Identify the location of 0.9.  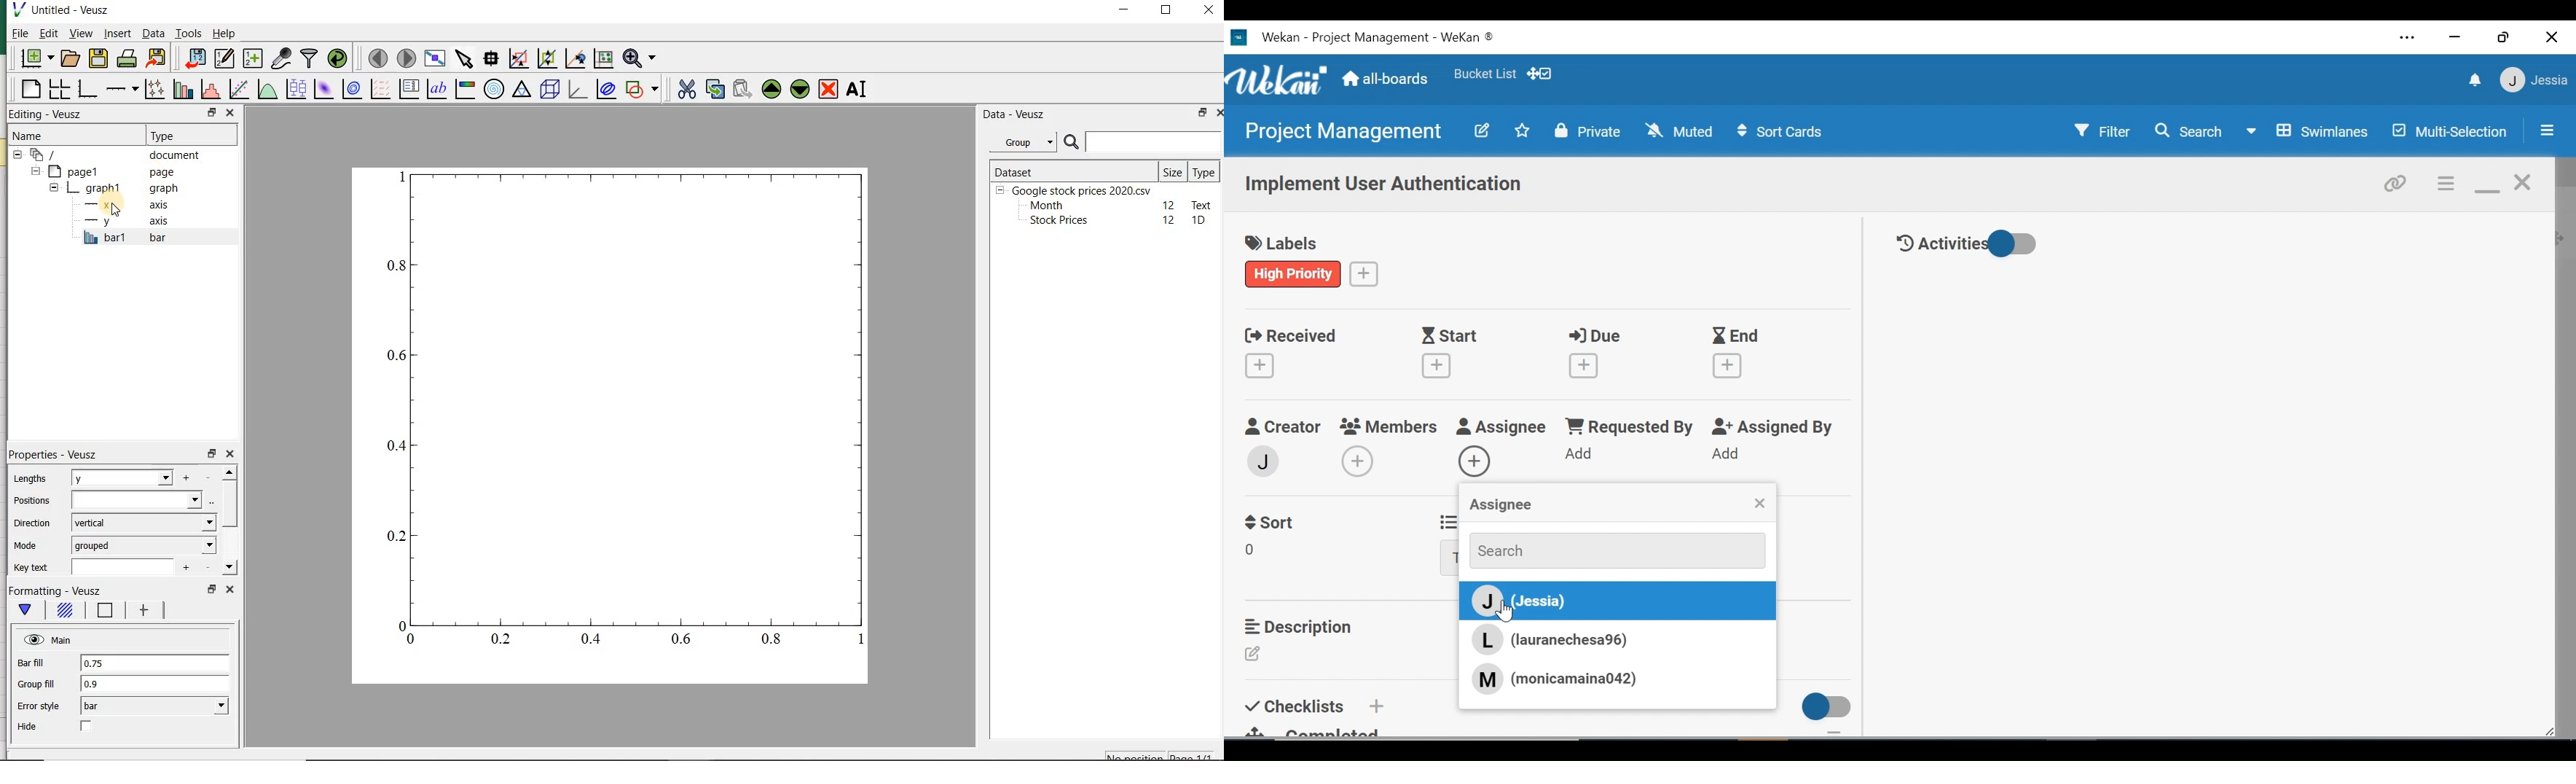
(152, 687).